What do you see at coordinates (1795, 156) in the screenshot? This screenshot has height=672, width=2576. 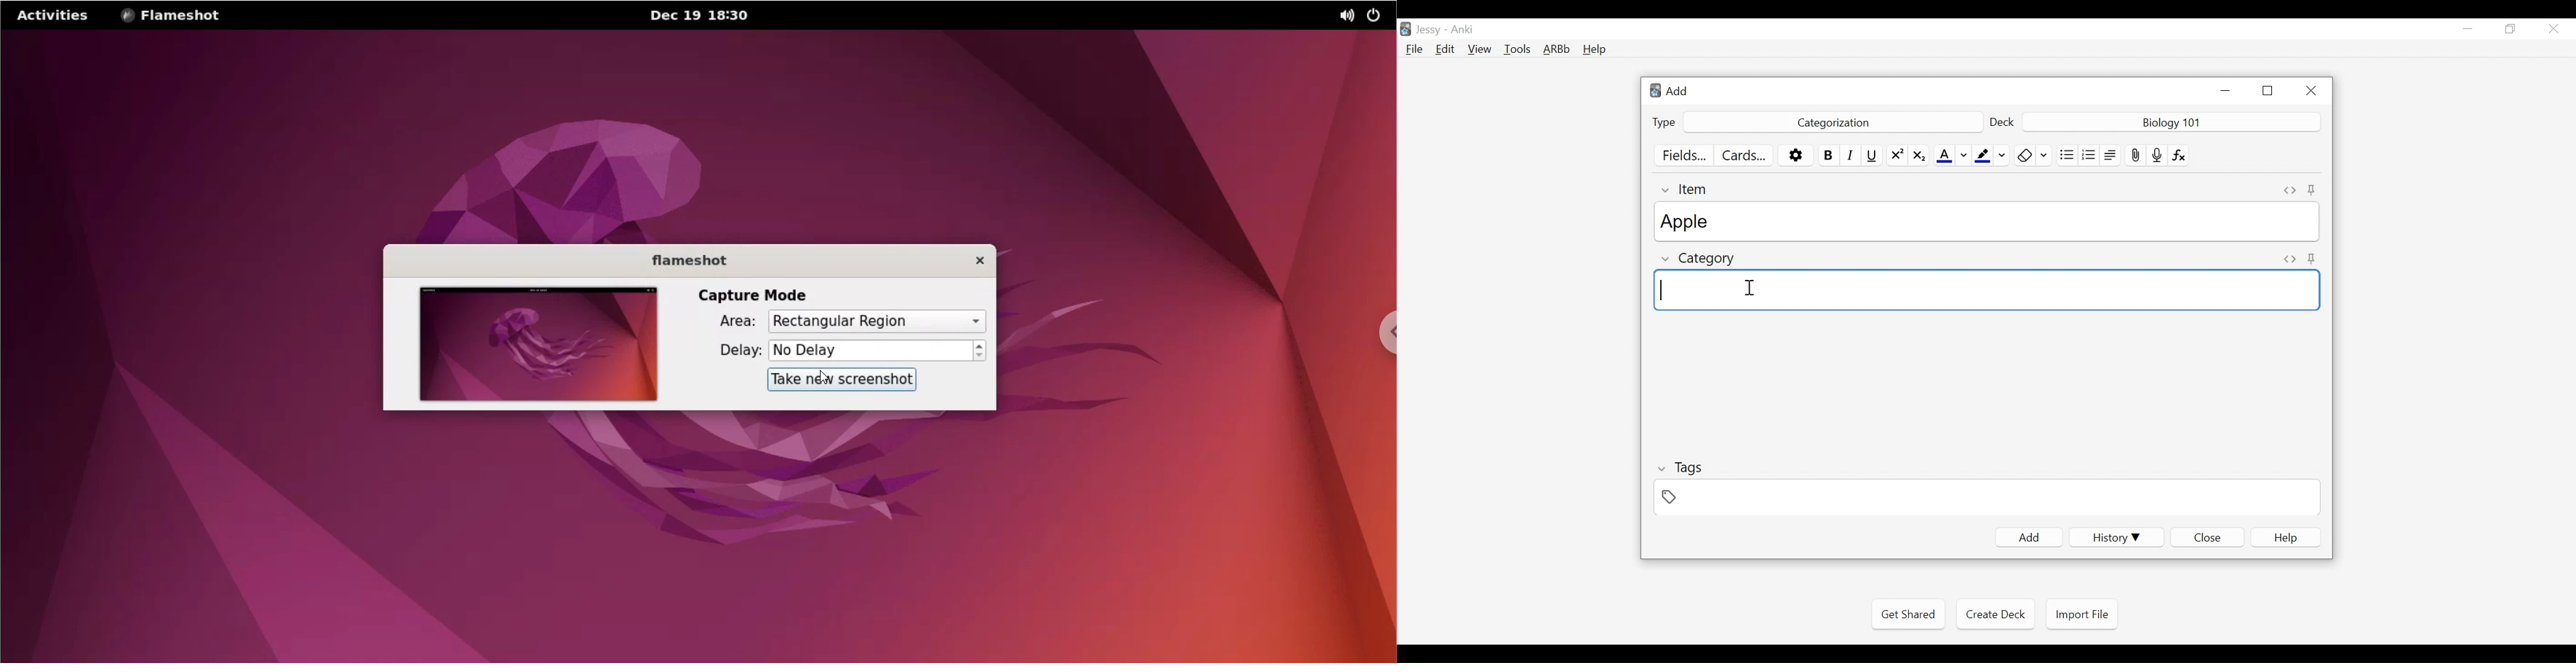 I see `Options` at bounding box center [1795, 156].